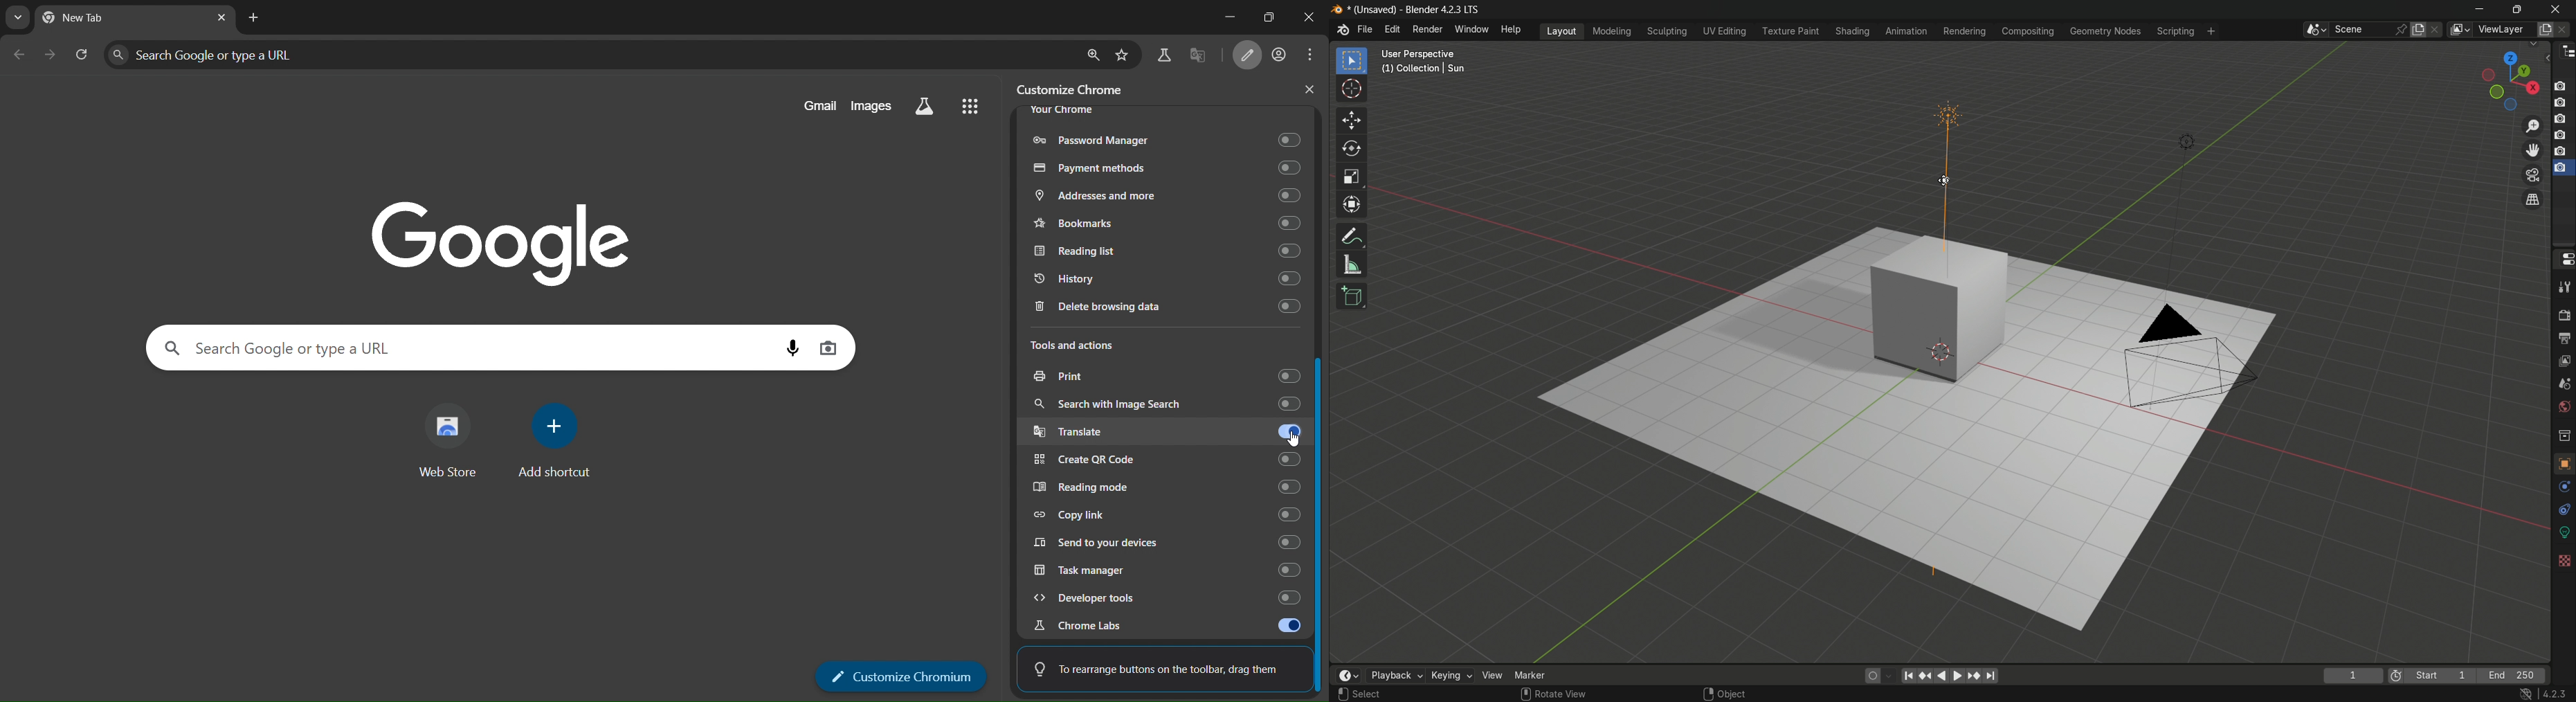  What do you see at coordinates (1163, 195) in the screenshot?
I see `addresses and more` at bounding box center [1163, 195].